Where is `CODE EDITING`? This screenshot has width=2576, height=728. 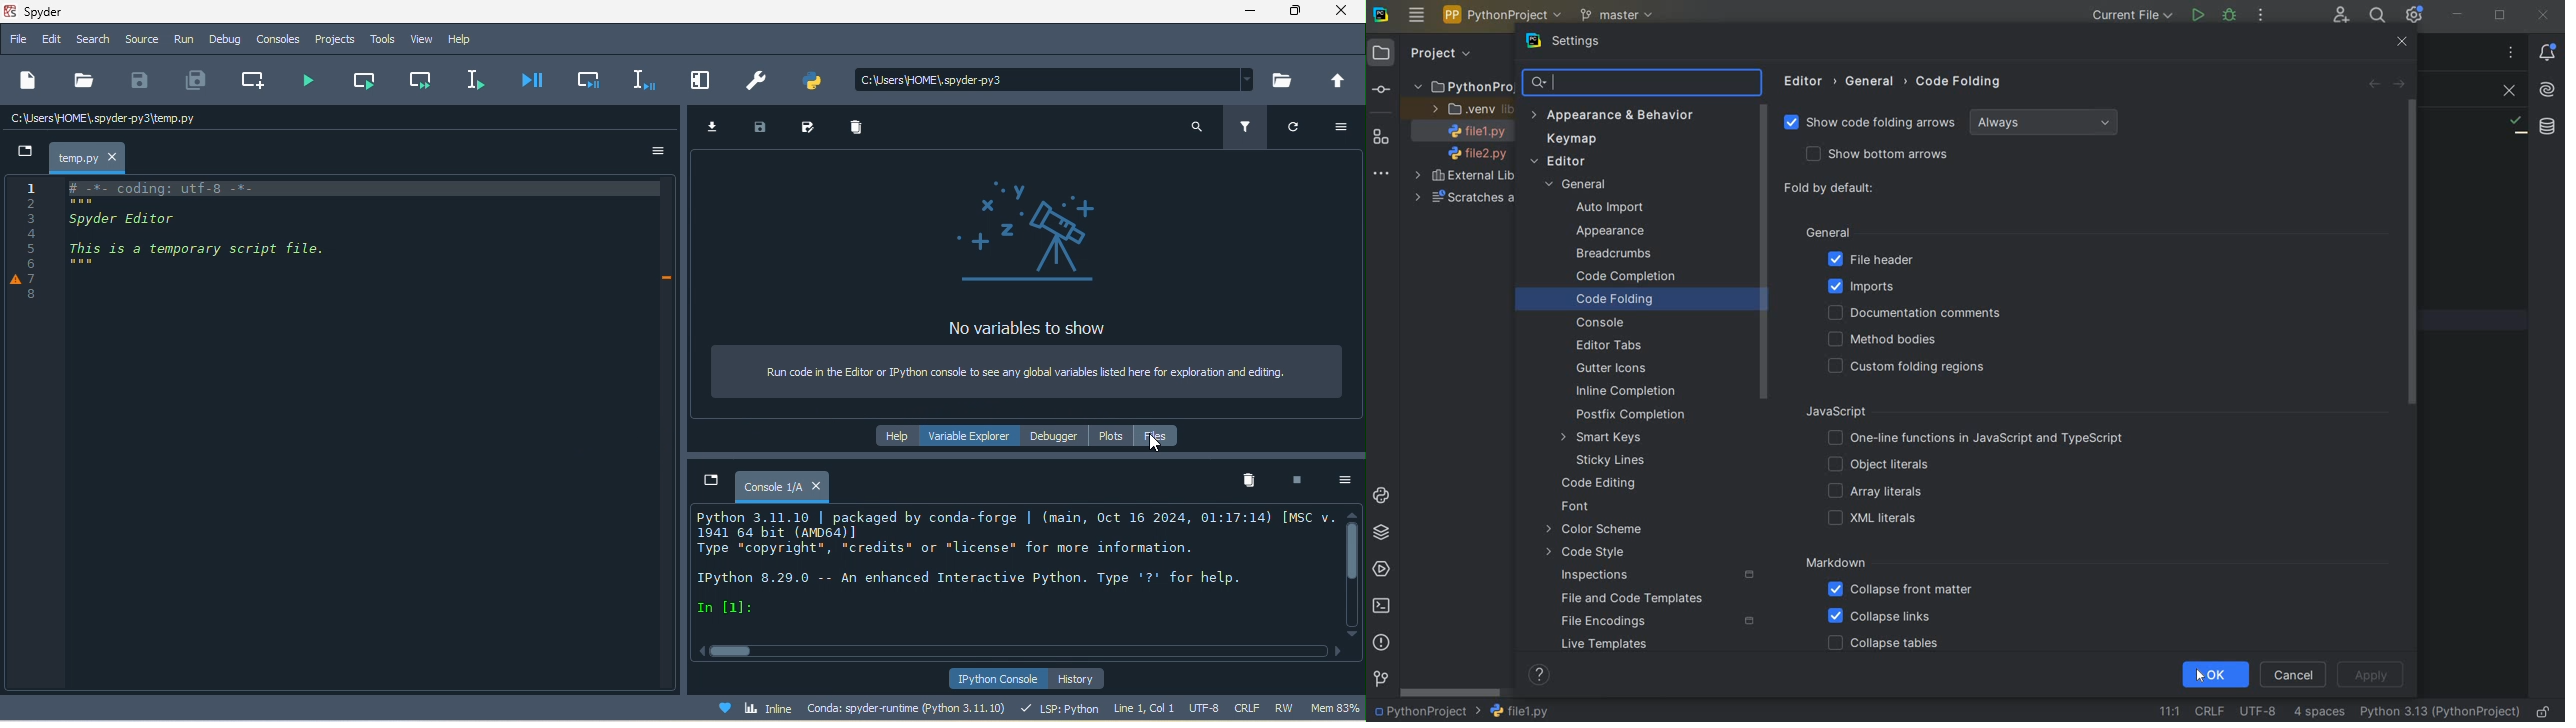
CODE EDITING is located at coordinates (1602, 484).